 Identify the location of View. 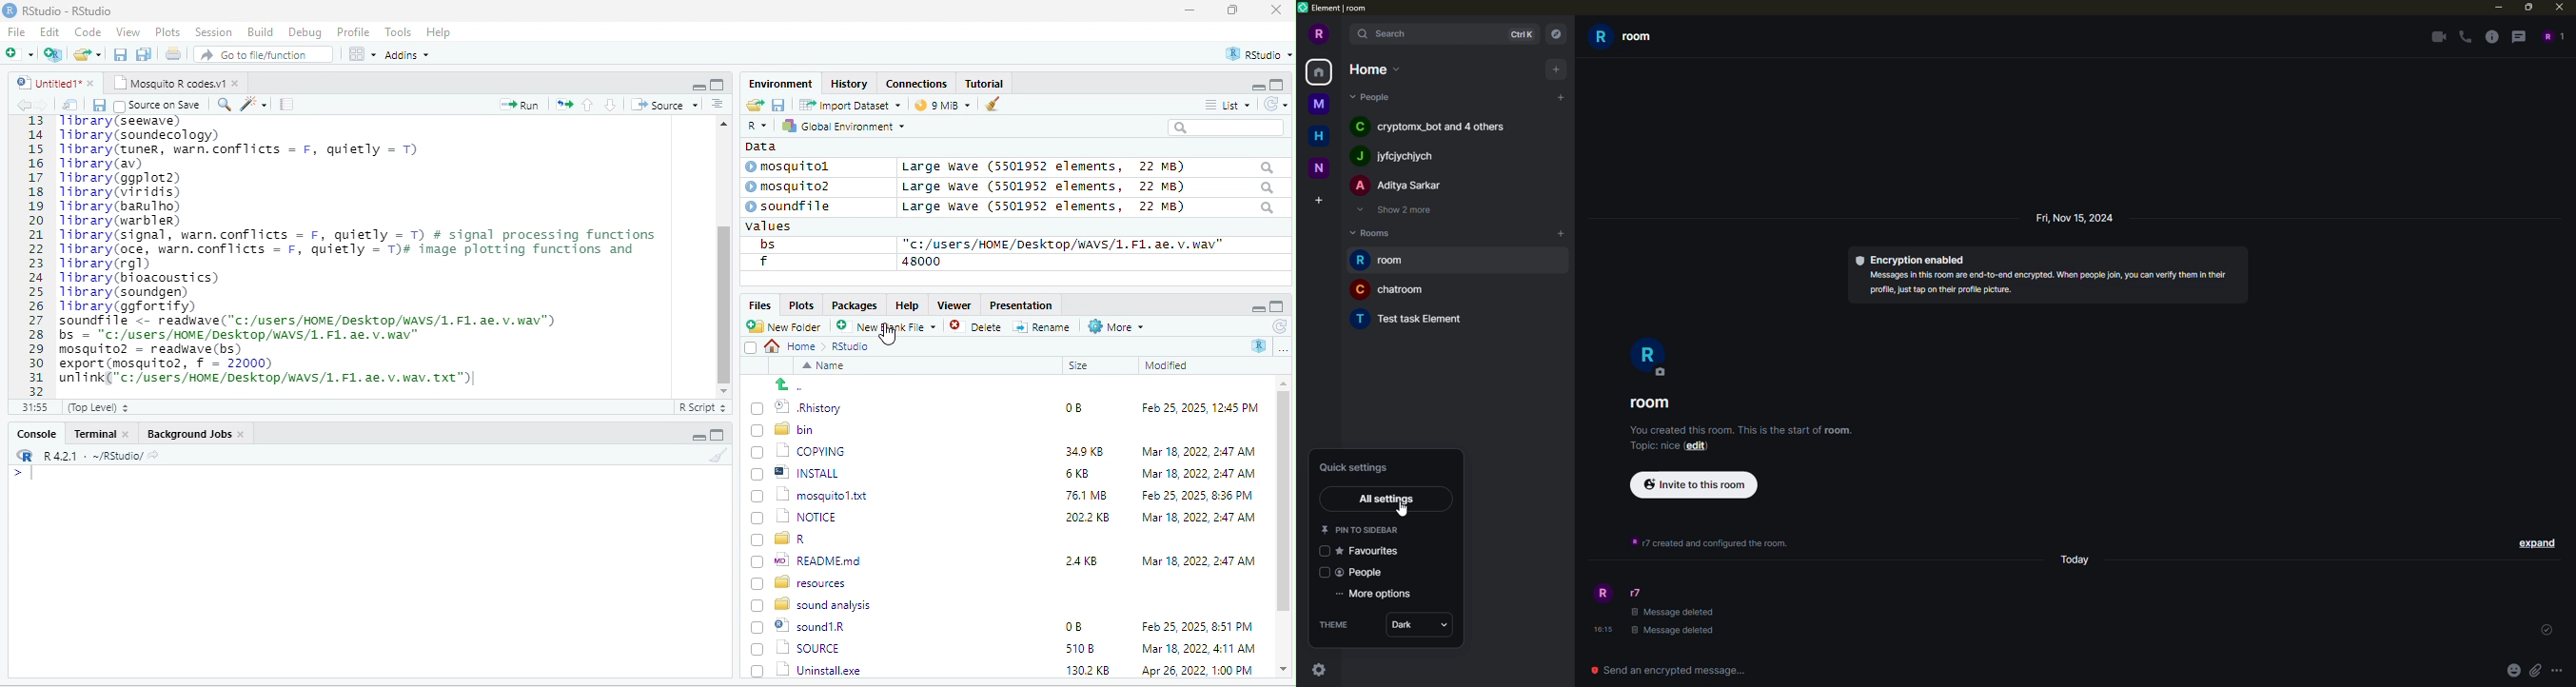
(127, 33).